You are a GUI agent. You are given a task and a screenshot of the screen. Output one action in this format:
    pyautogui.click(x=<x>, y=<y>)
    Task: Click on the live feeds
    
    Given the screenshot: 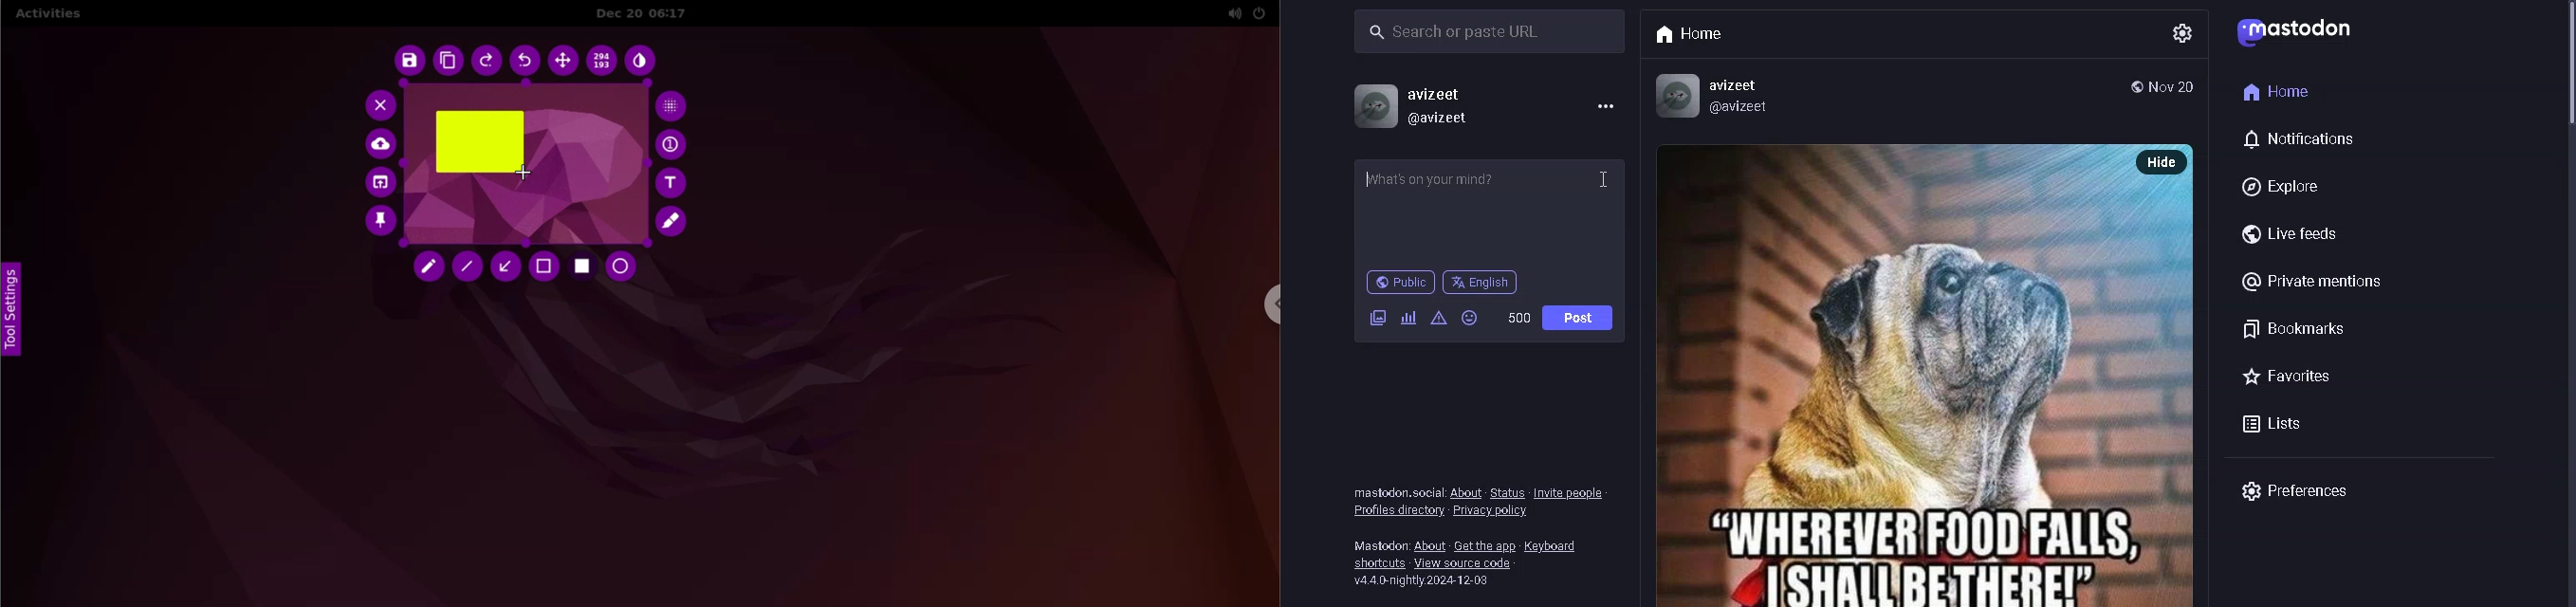 What is the action you would take?
    pyautogui.click(x=2291, y=232)
    